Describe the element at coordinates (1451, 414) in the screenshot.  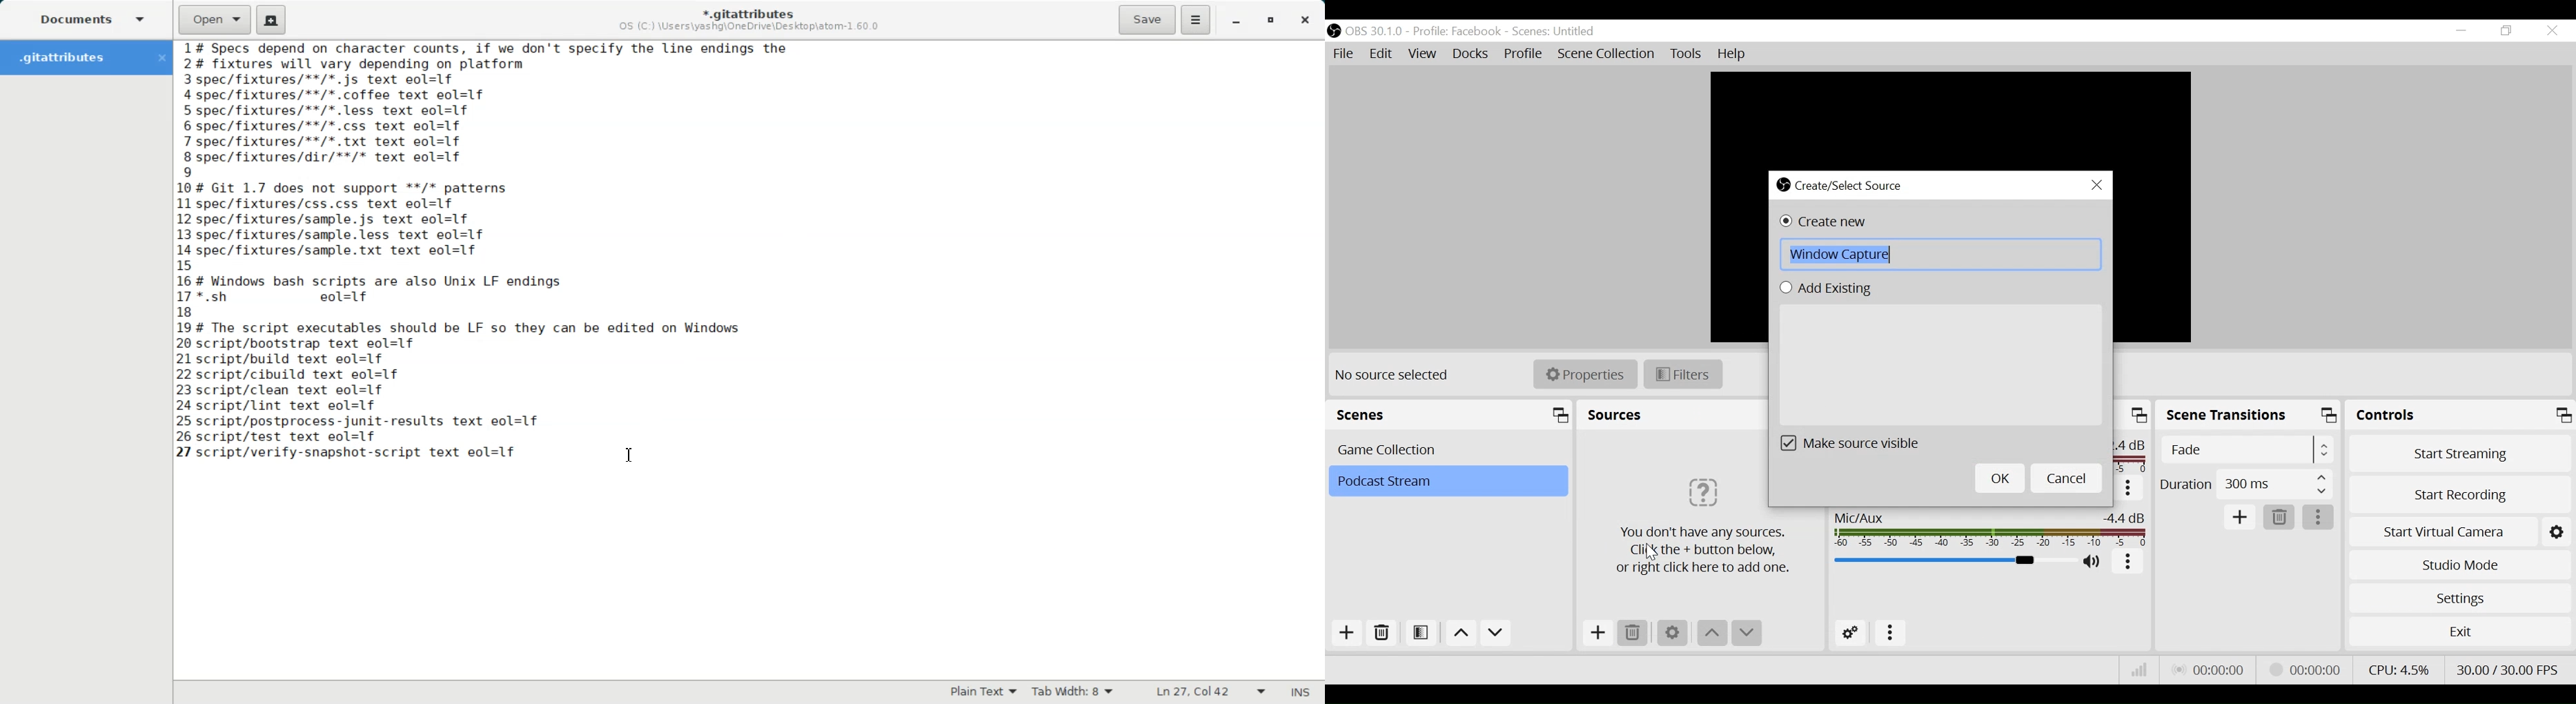
I see `Scenes` at that location.